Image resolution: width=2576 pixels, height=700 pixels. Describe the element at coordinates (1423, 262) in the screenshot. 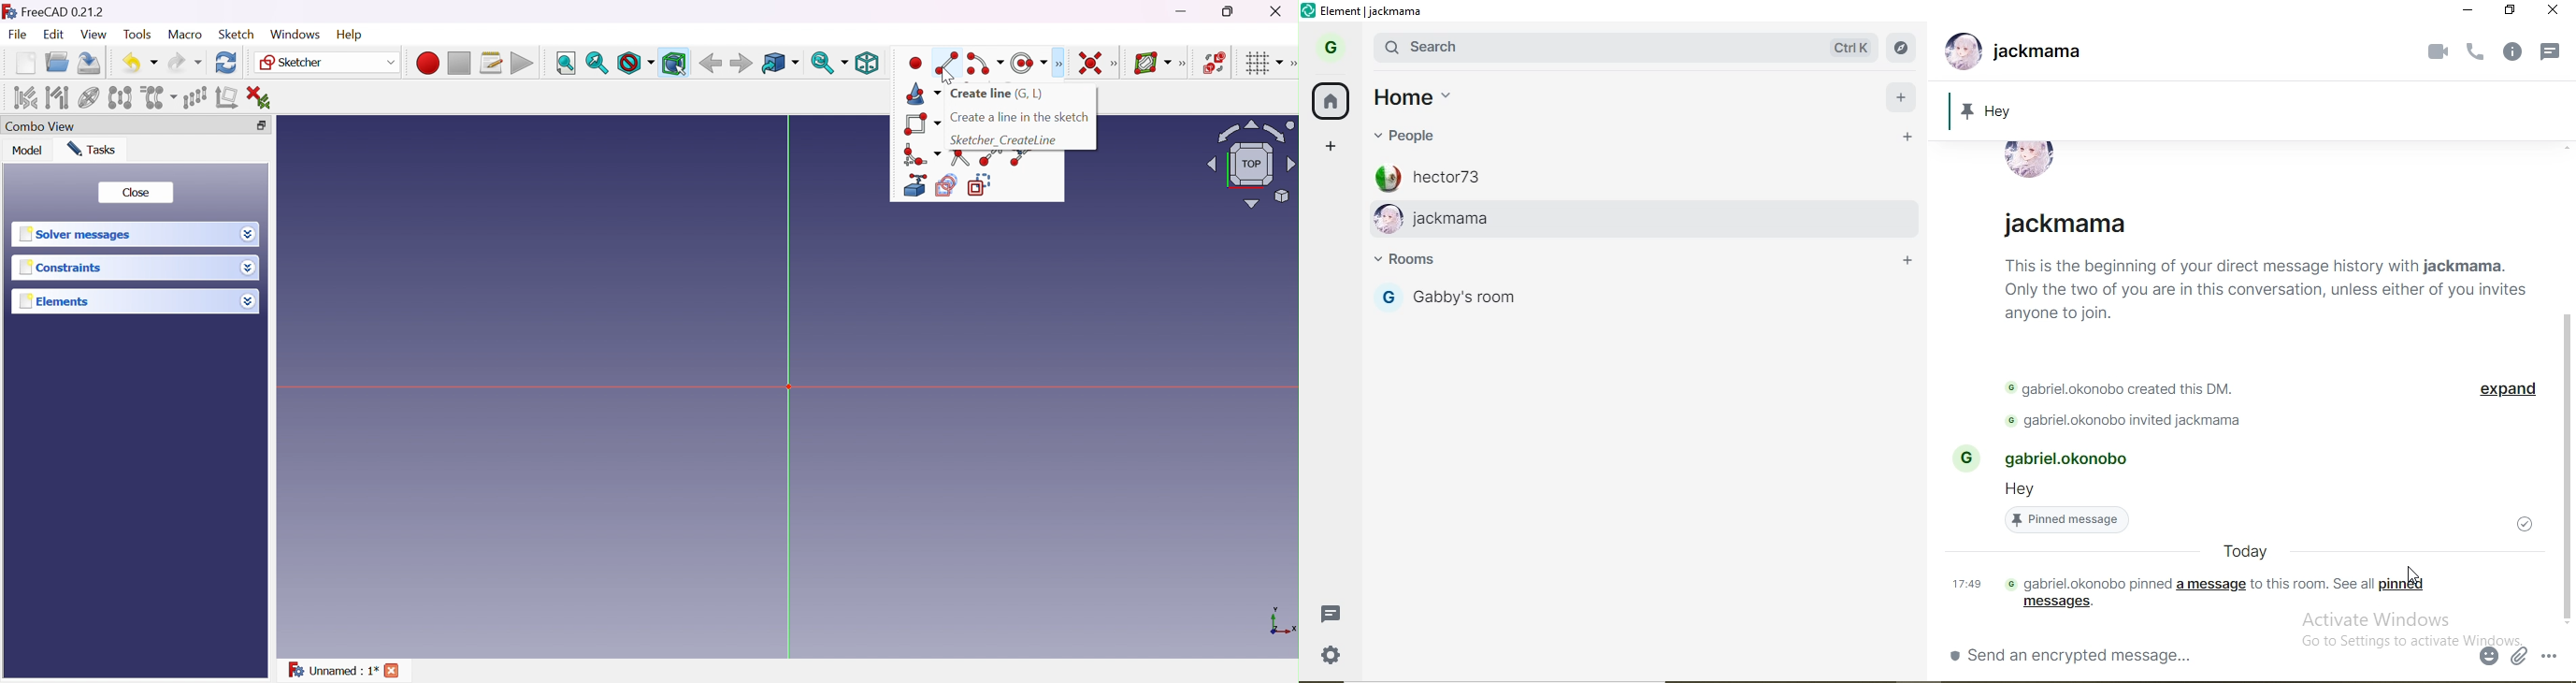

I see `room` at that location.